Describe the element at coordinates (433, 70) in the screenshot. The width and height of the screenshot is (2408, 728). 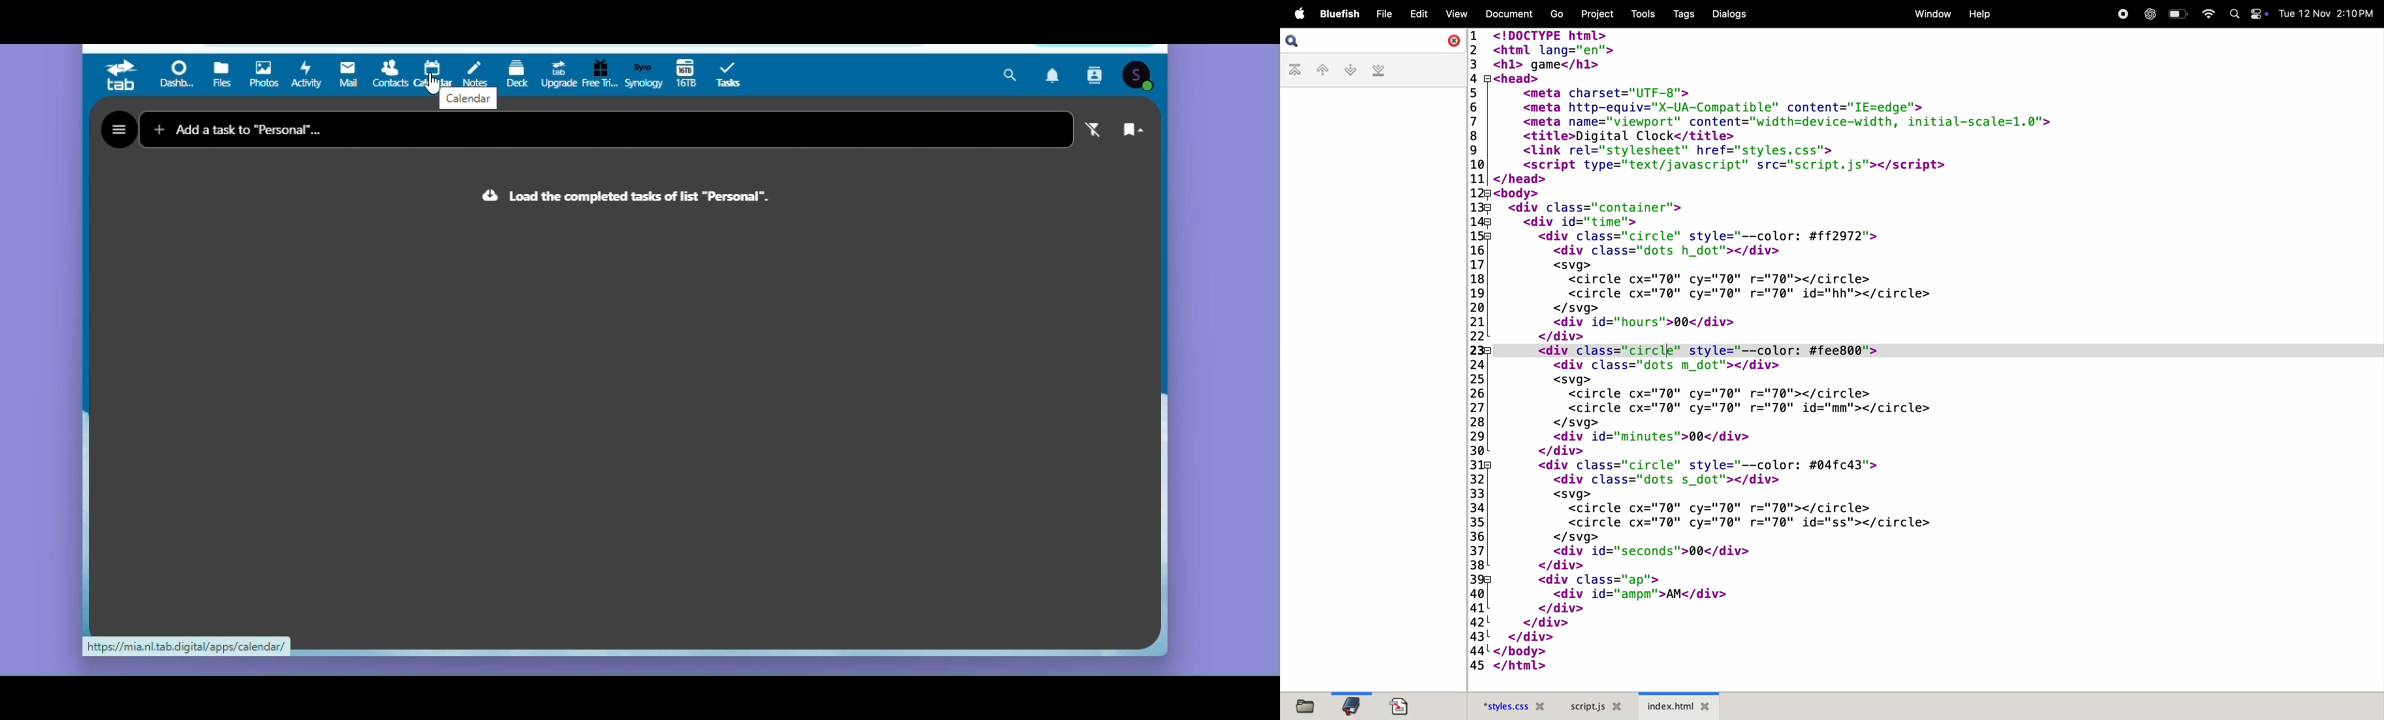
I see `Calendar` at that location.